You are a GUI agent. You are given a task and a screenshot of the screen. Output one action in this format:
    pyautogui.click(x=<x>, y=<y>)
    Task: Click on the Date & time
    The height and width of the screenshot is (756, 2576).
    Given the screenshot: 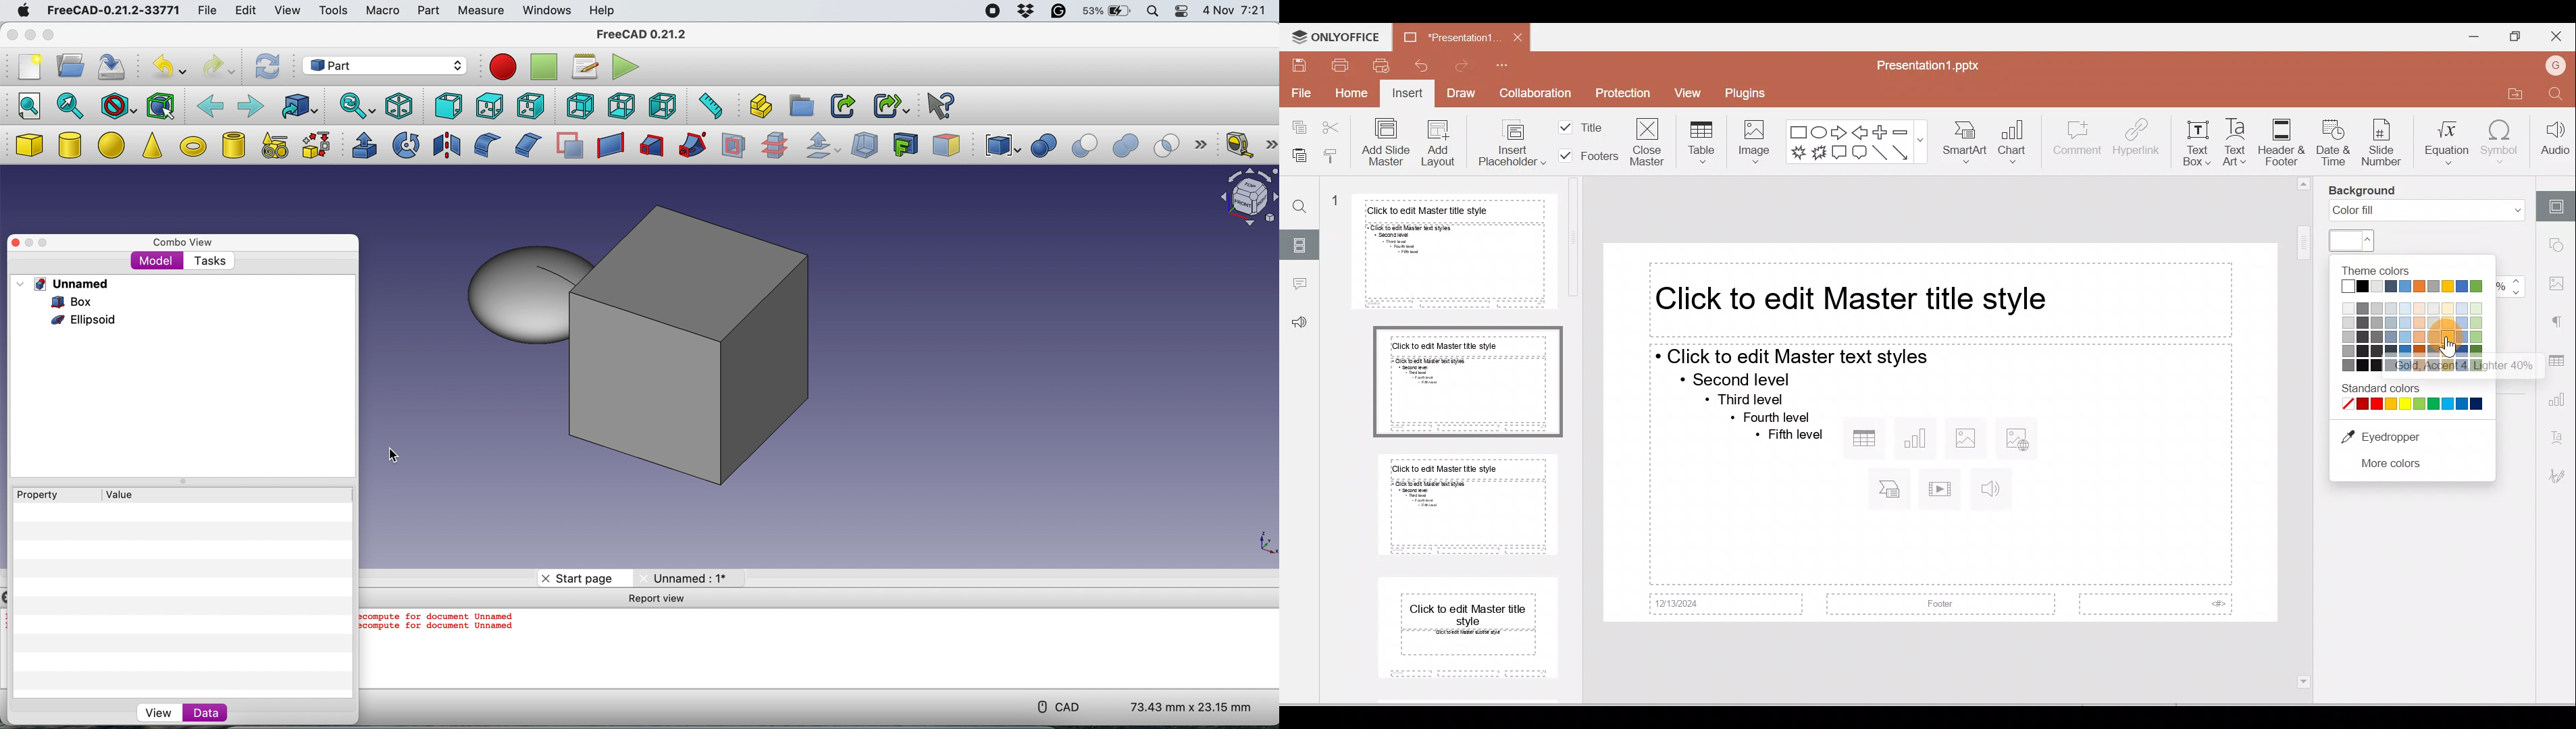 What is the action you would take?
    pyautogui.click(x=2334, y=143)
    